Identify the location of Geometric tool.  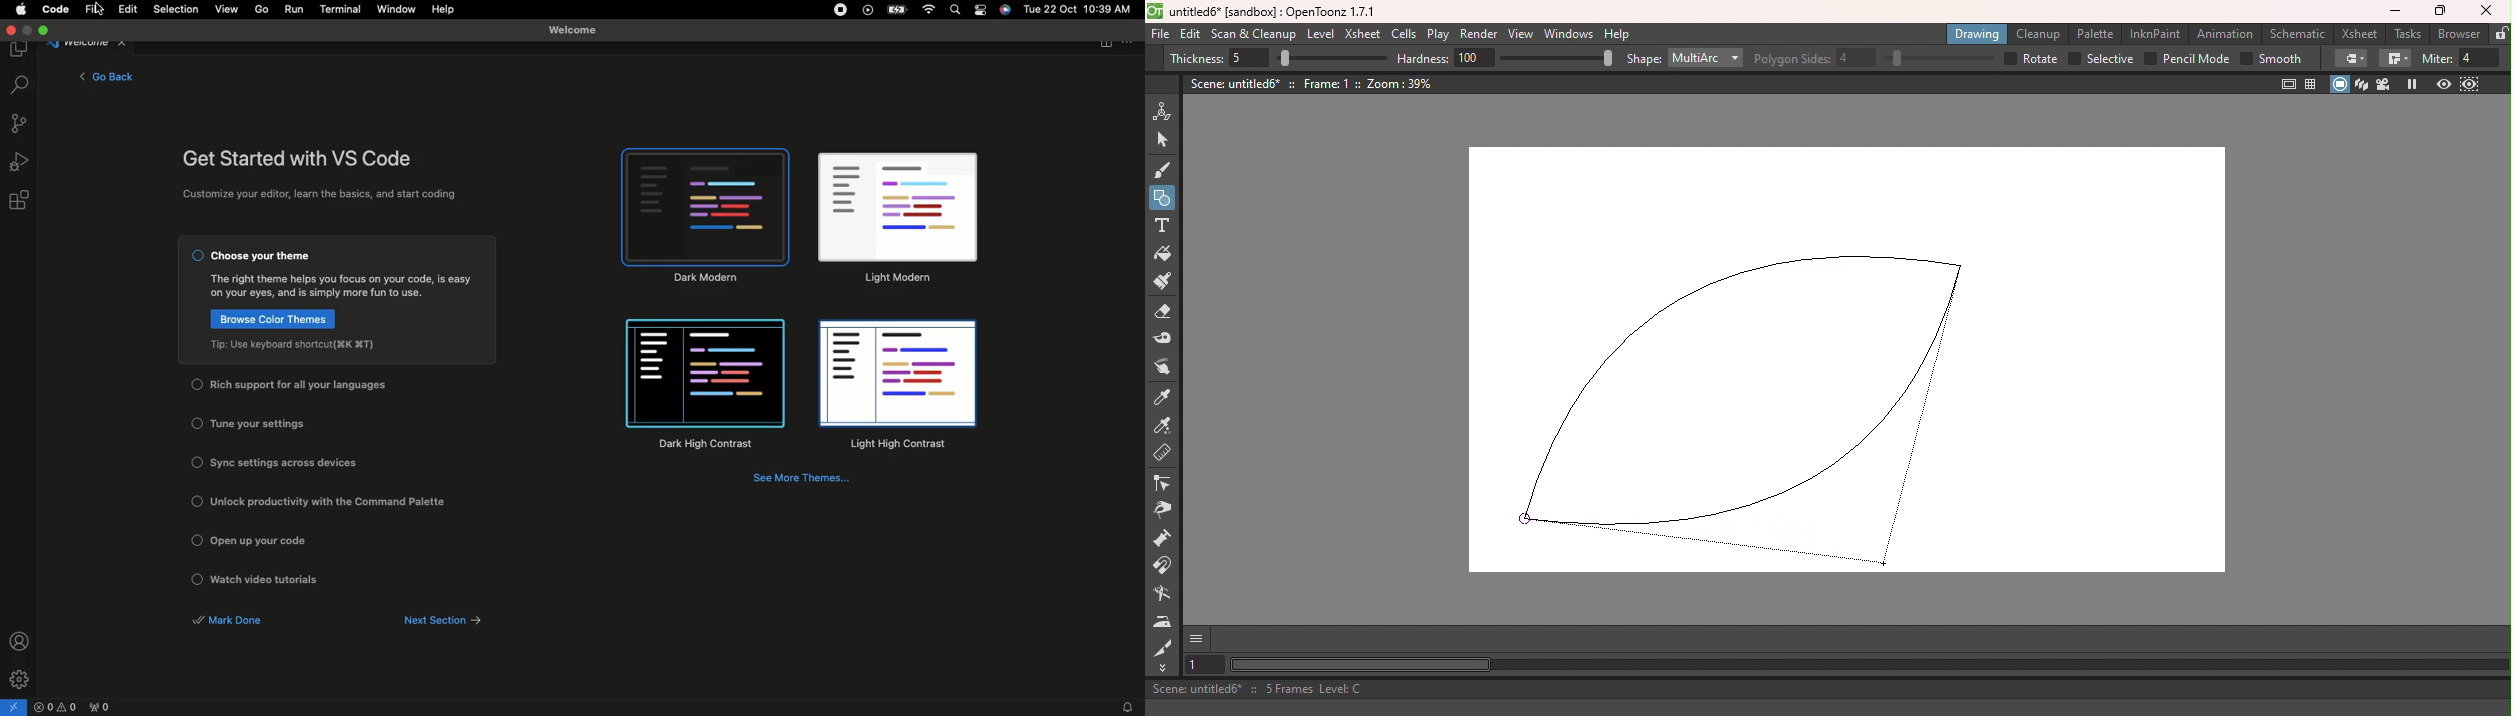
(1163, 198).